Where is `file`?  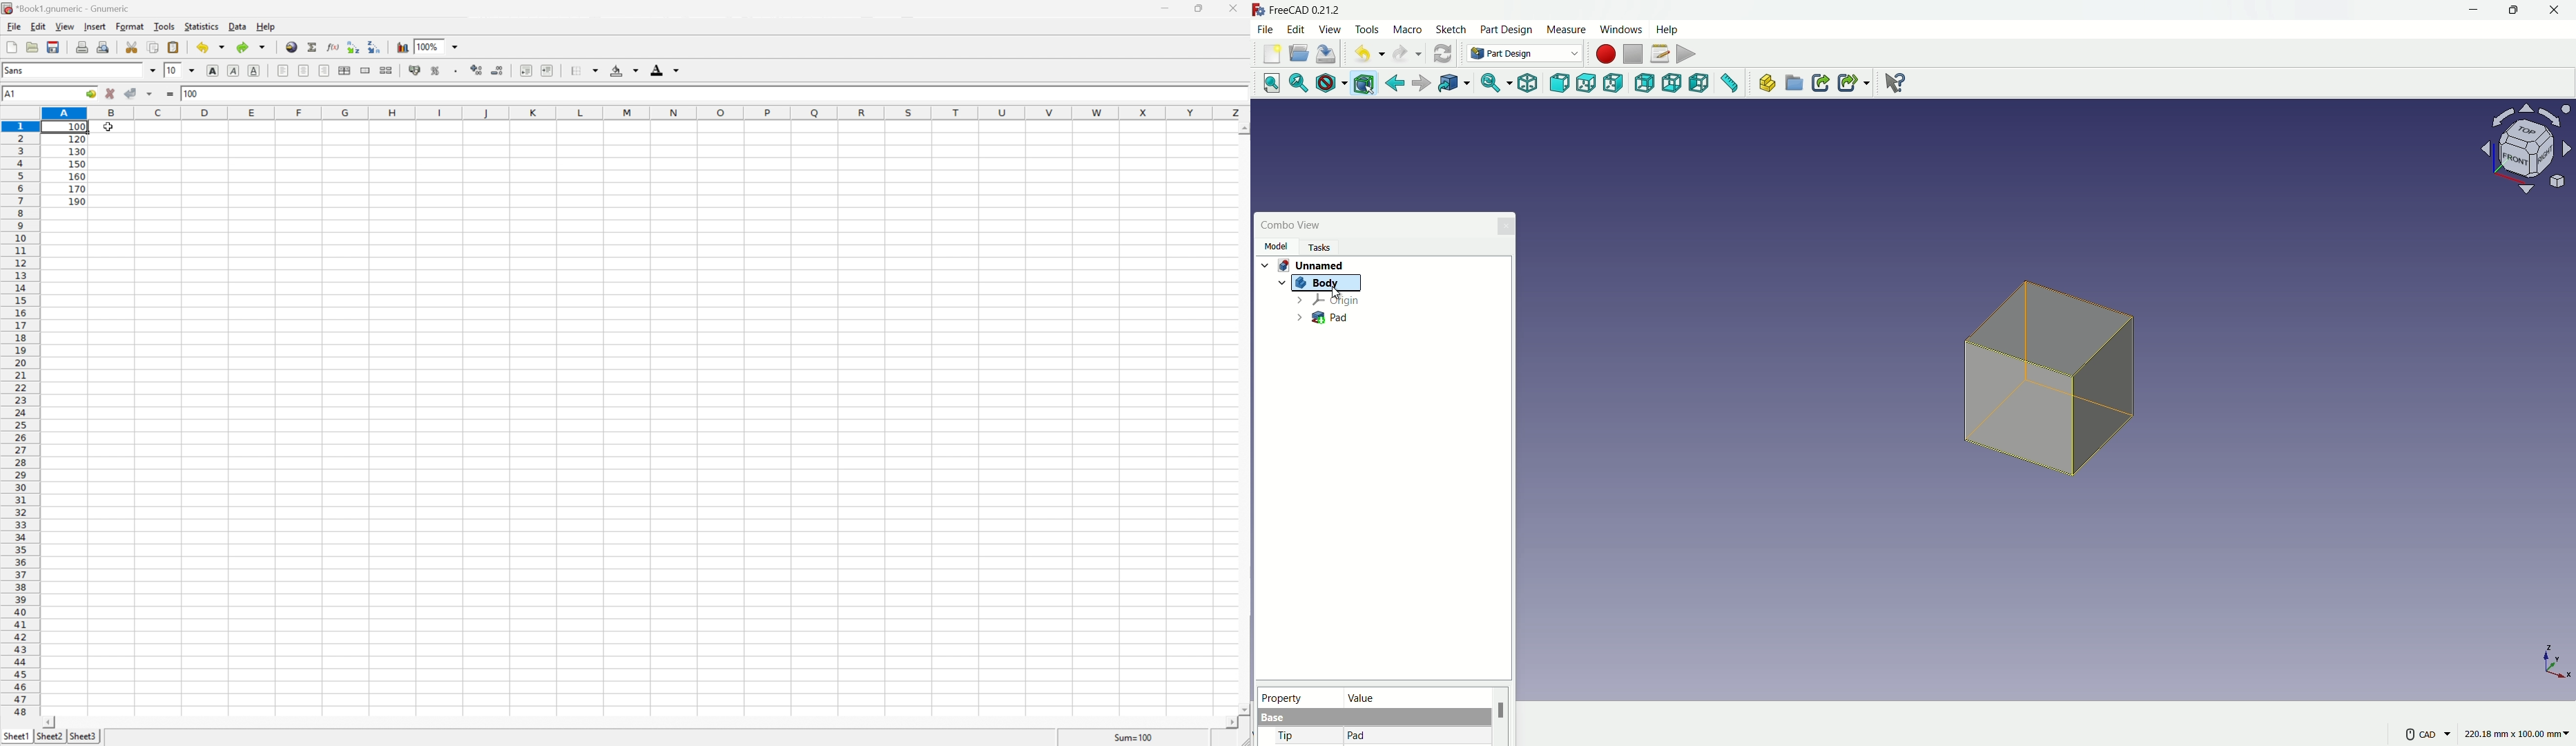 file is located at coordinates (1265, 28).